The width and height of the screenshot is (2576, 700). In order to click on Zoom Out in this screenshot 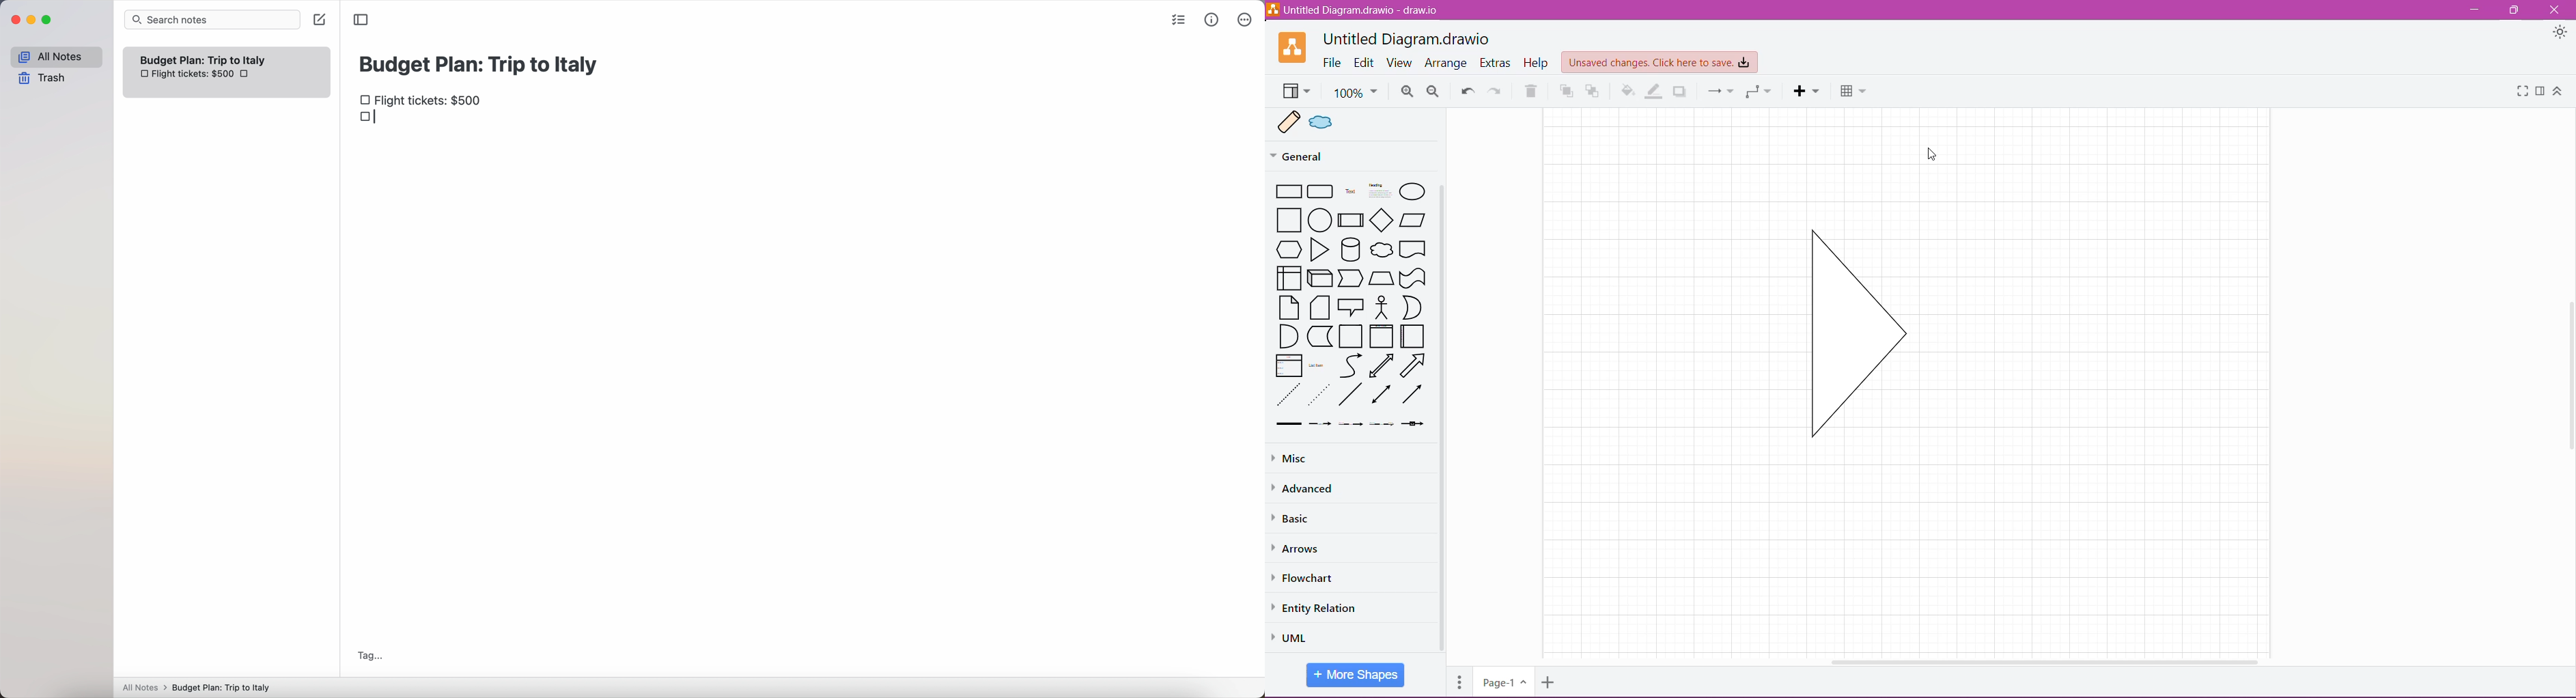, I will do `click(1431, 92)`.